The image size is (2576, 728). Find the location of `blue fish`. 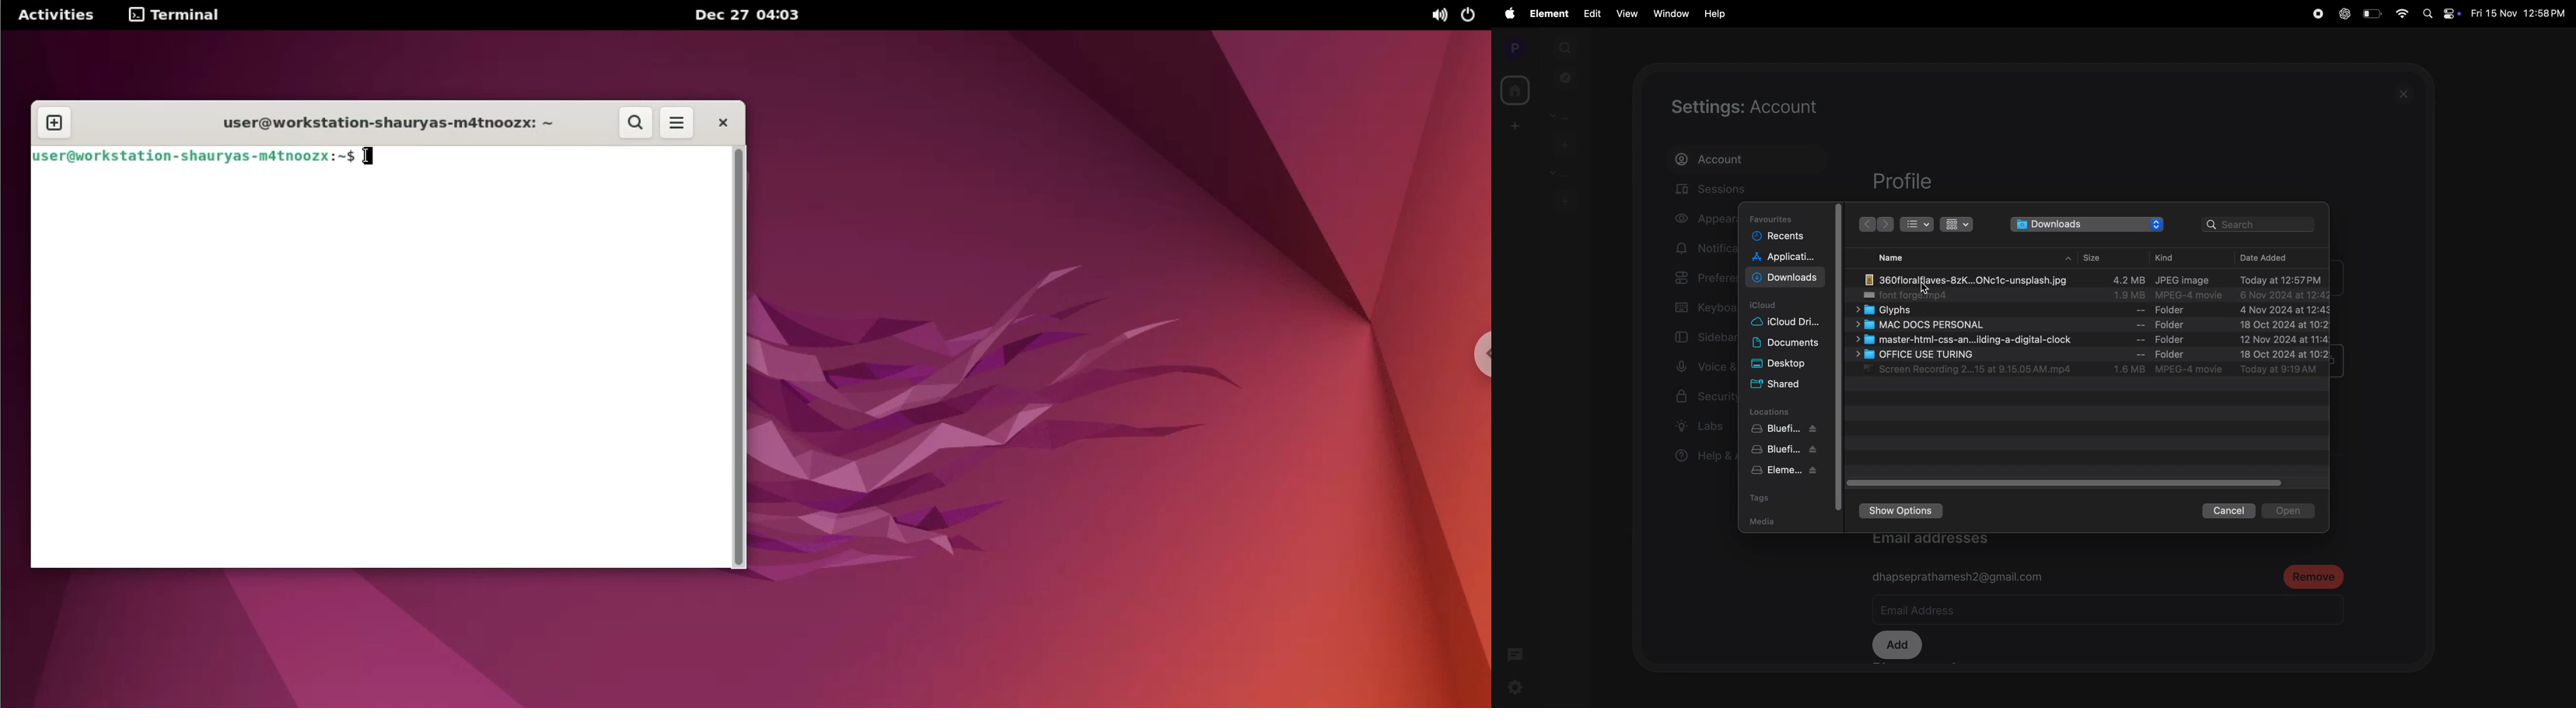

blue fish is located at coordinates (1788, 430).